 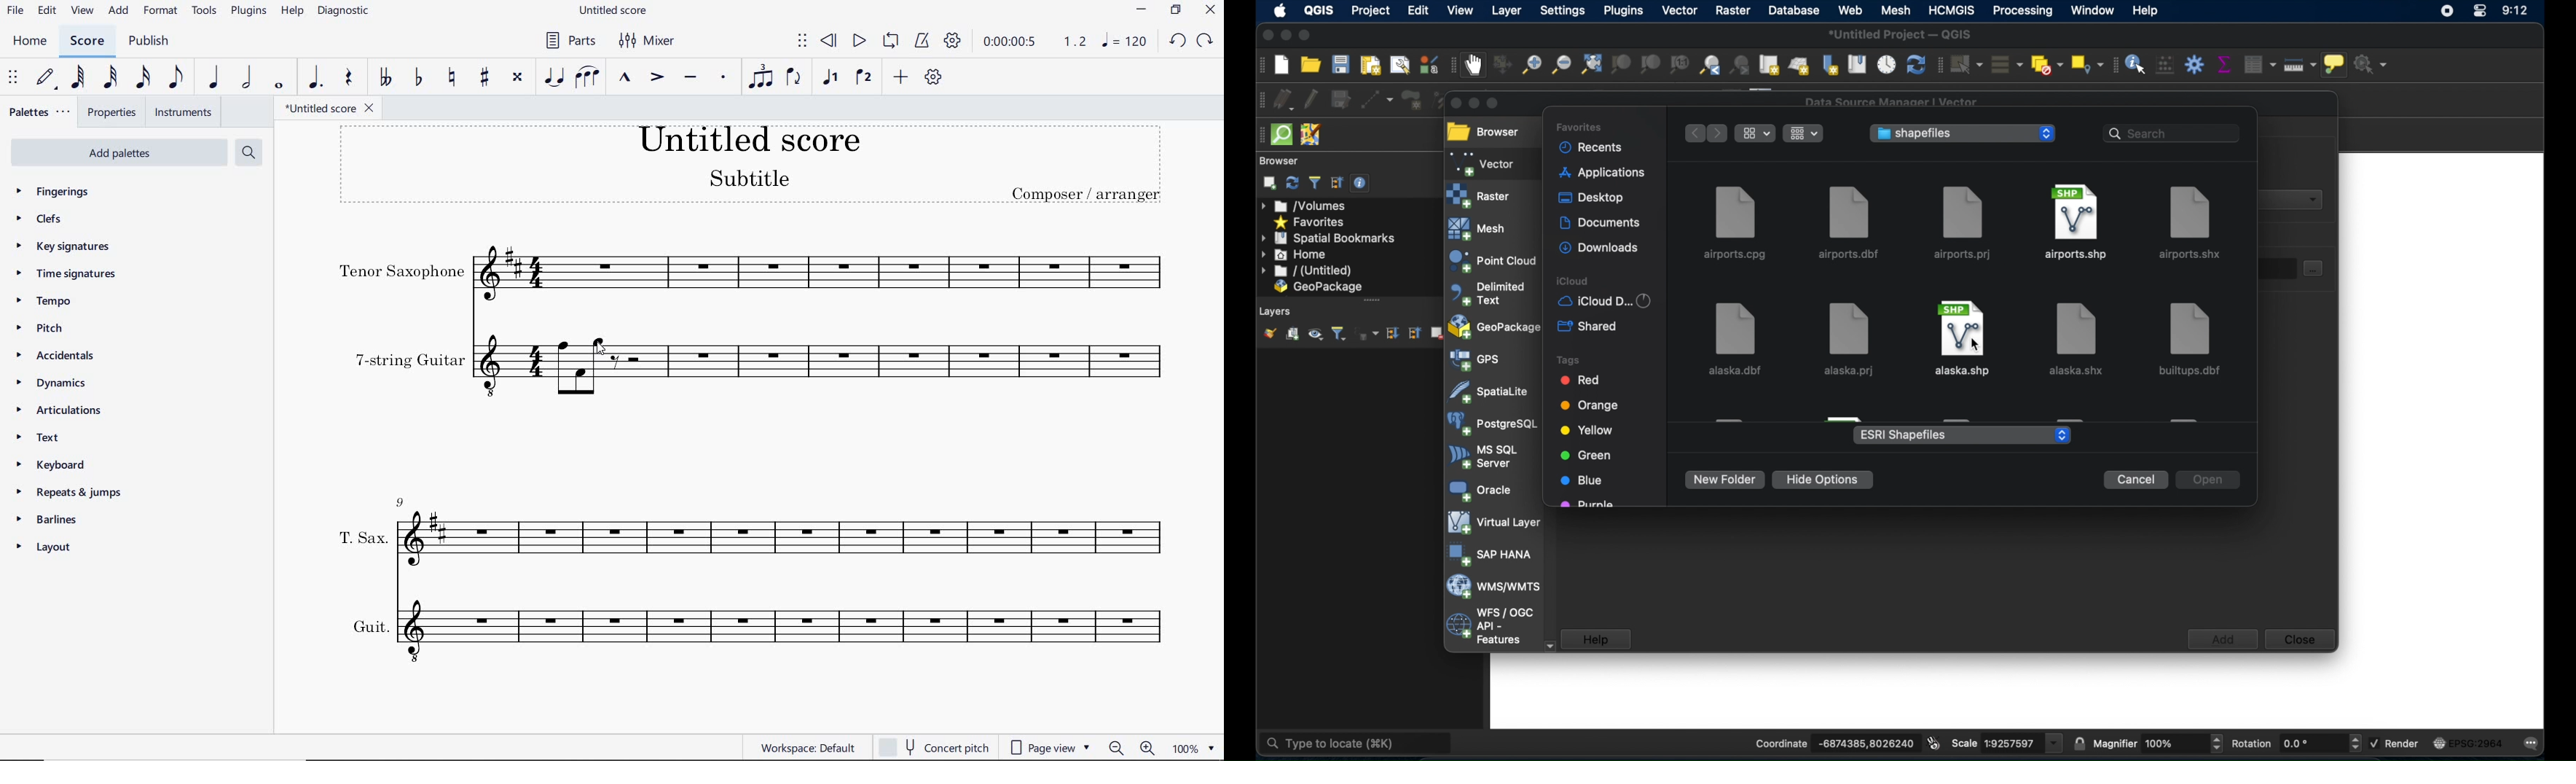 What do you see at coordinates (1487, 293) in the screenshot?
I see `delimited text` at bounding box center [1487, 293].